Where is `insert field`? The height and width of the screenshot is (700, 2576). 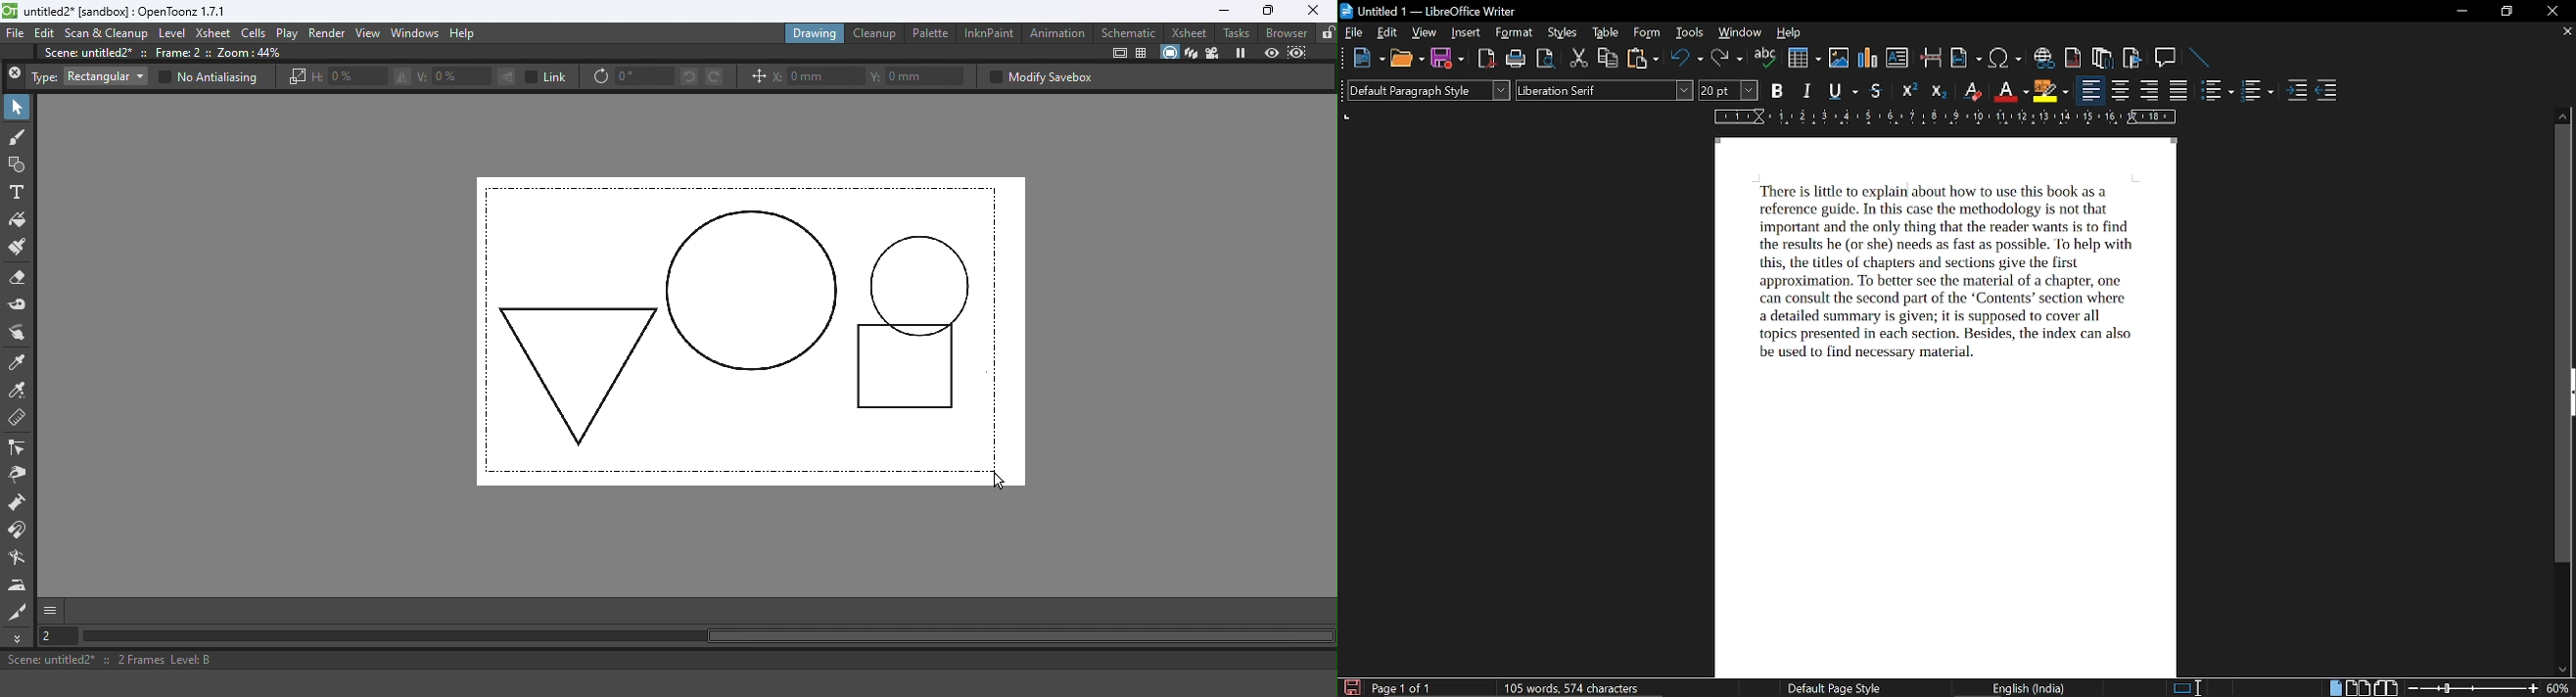
insert field is located at coordinates (1967, 59).